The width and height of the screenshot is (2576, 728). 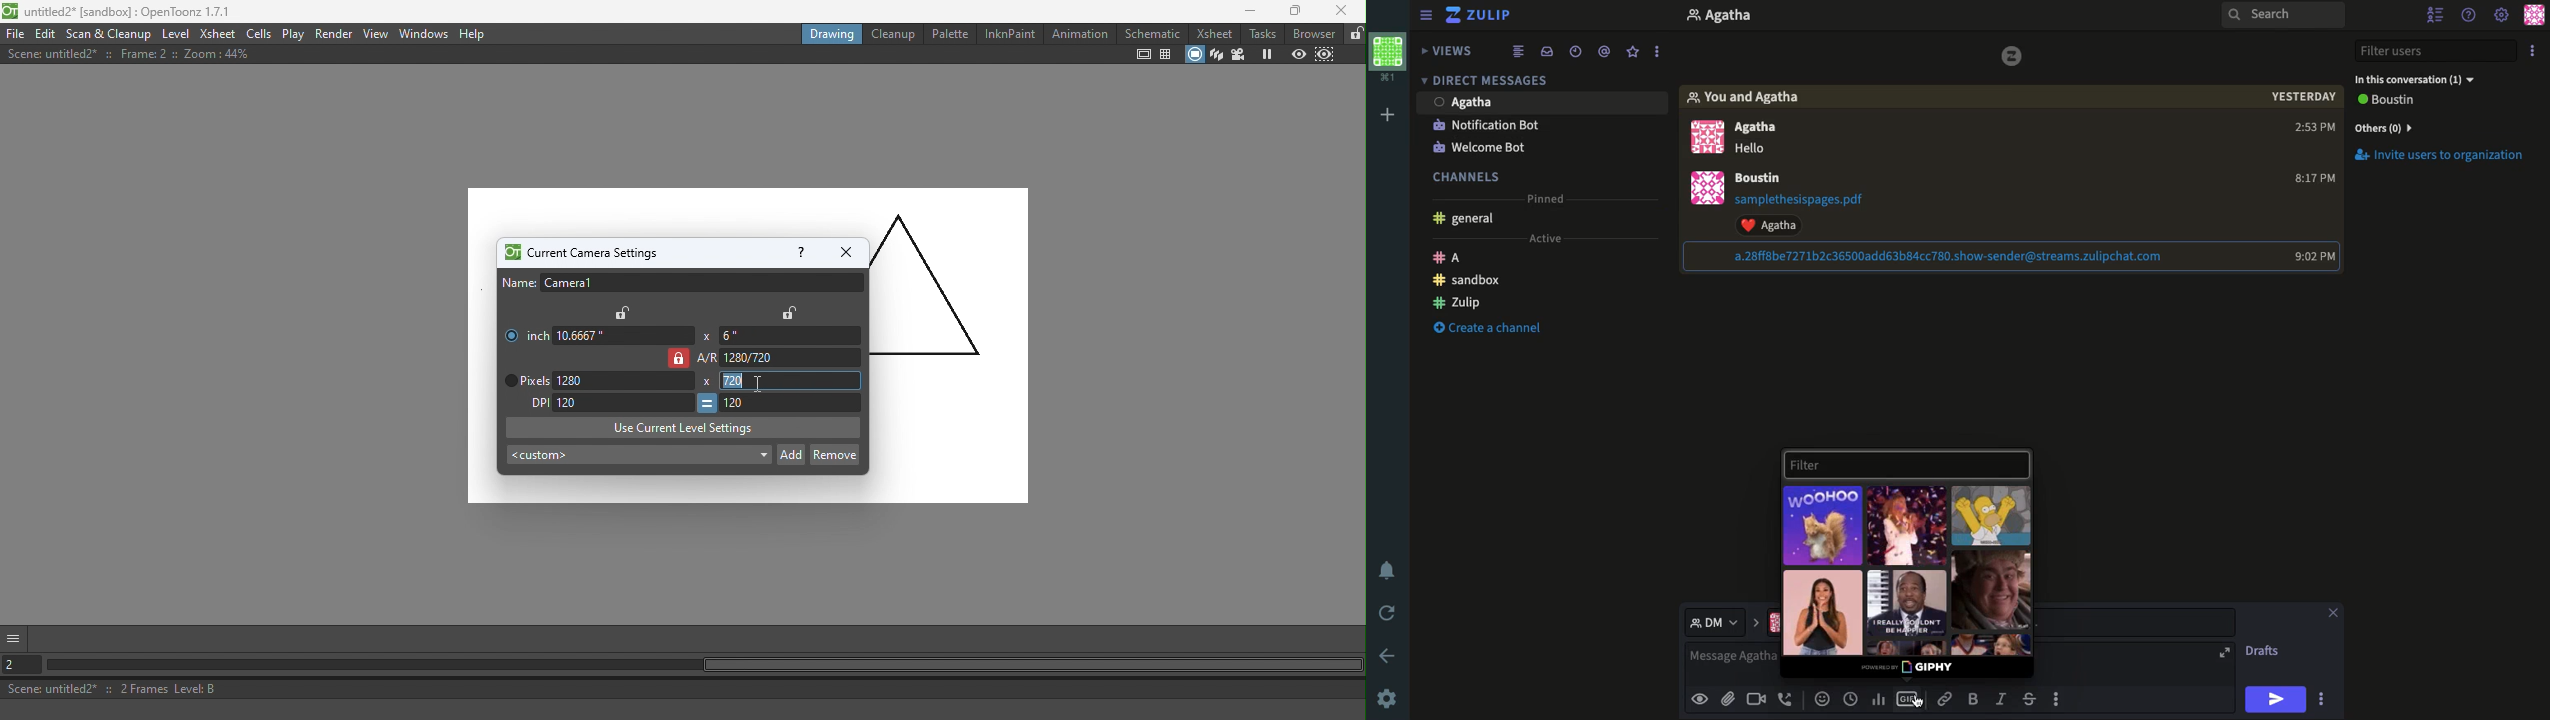 What do you see at coordinates (2327, 699) in the screenshot?
I see `More Options` at bounding box center [2327, 699].